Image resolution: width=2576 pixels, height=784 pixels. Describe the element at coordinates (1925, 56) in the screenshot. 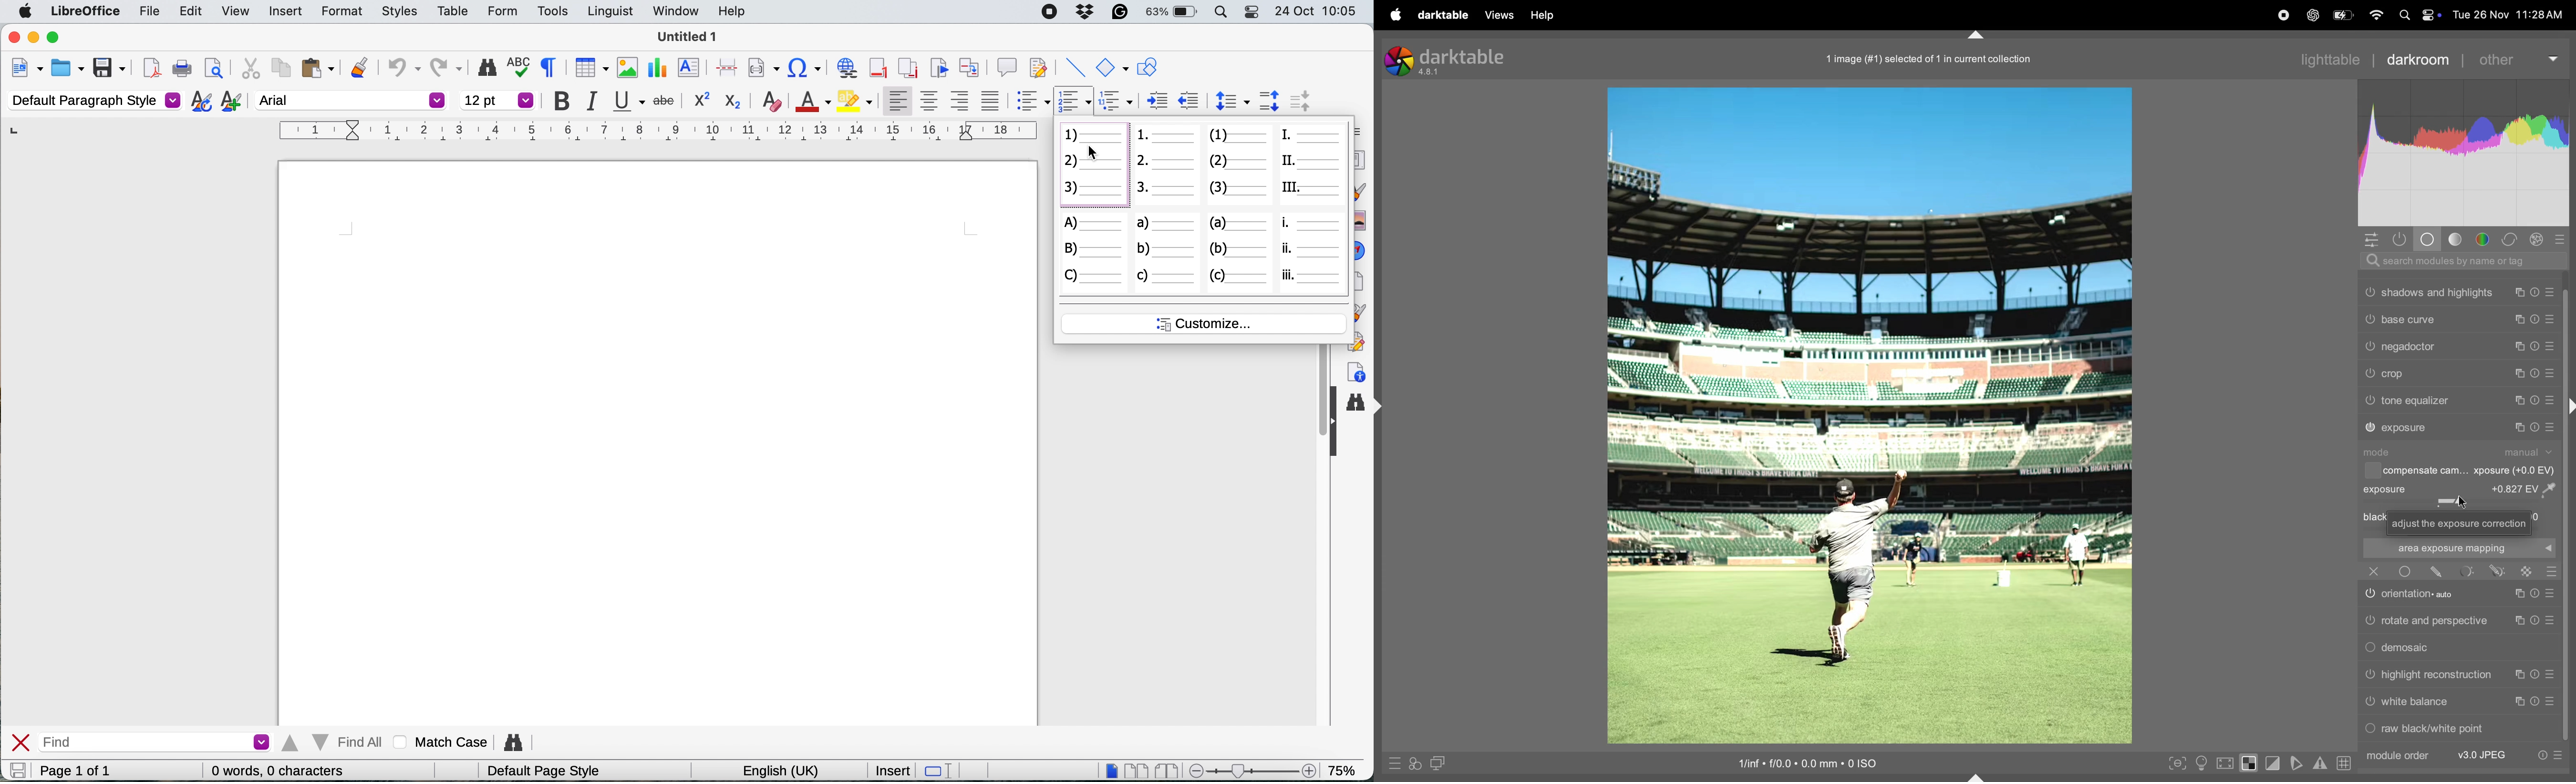

I see `image collection` at that location.